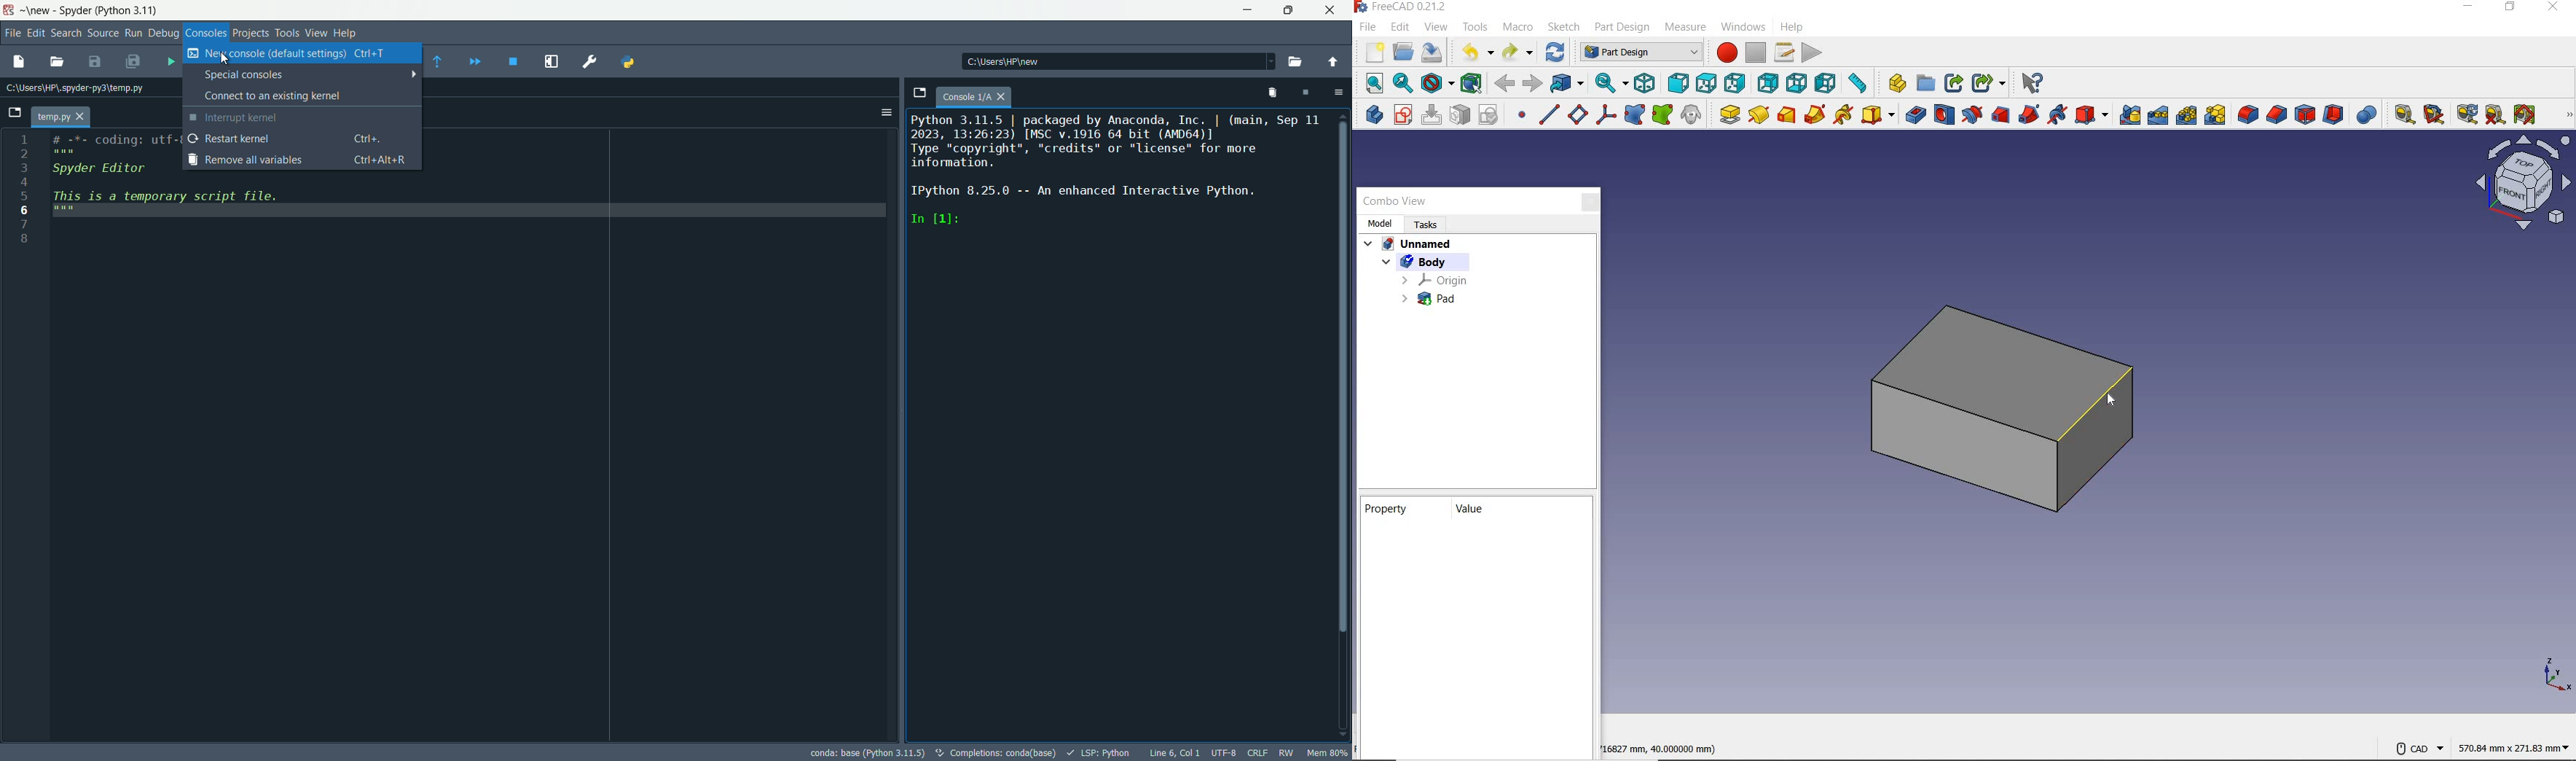  I want to click on Crusor, so click(227, 58).